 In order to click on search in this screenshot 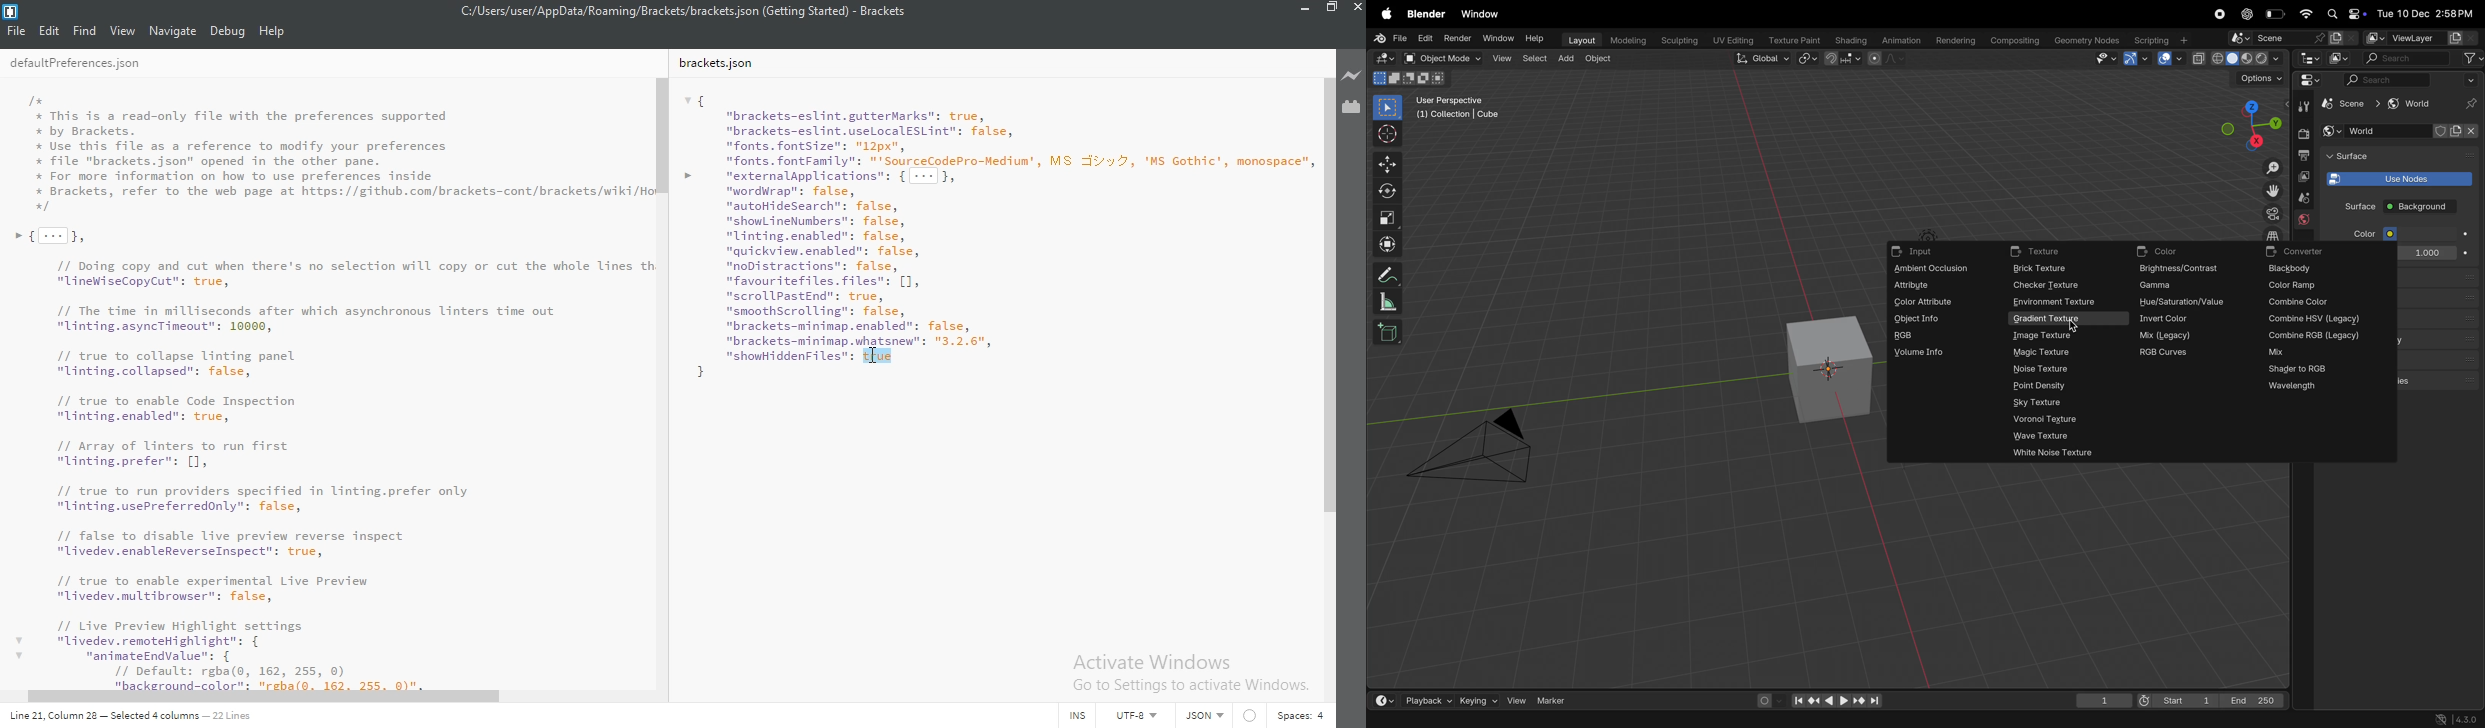, I will do `click(2405, 58)`.